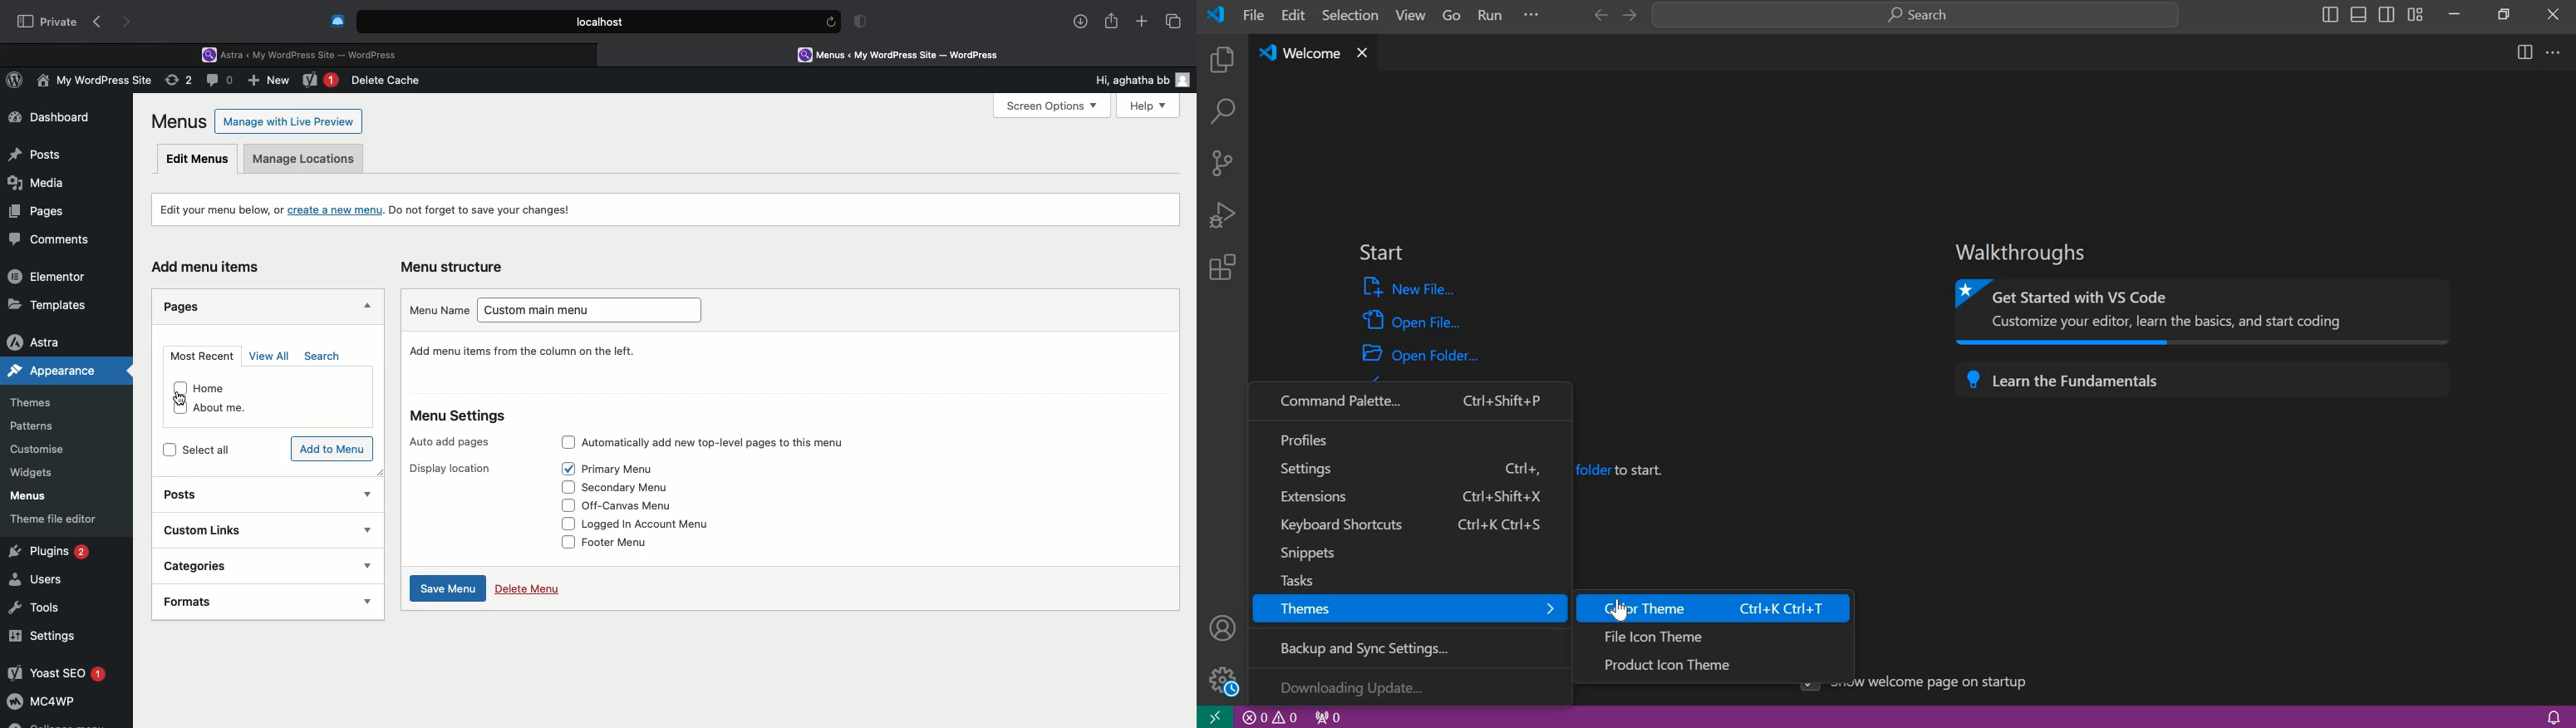  What do you see at coordinates (1141, 106) in the screenshot?
I see `Help` at bounding box center [1141, 106].